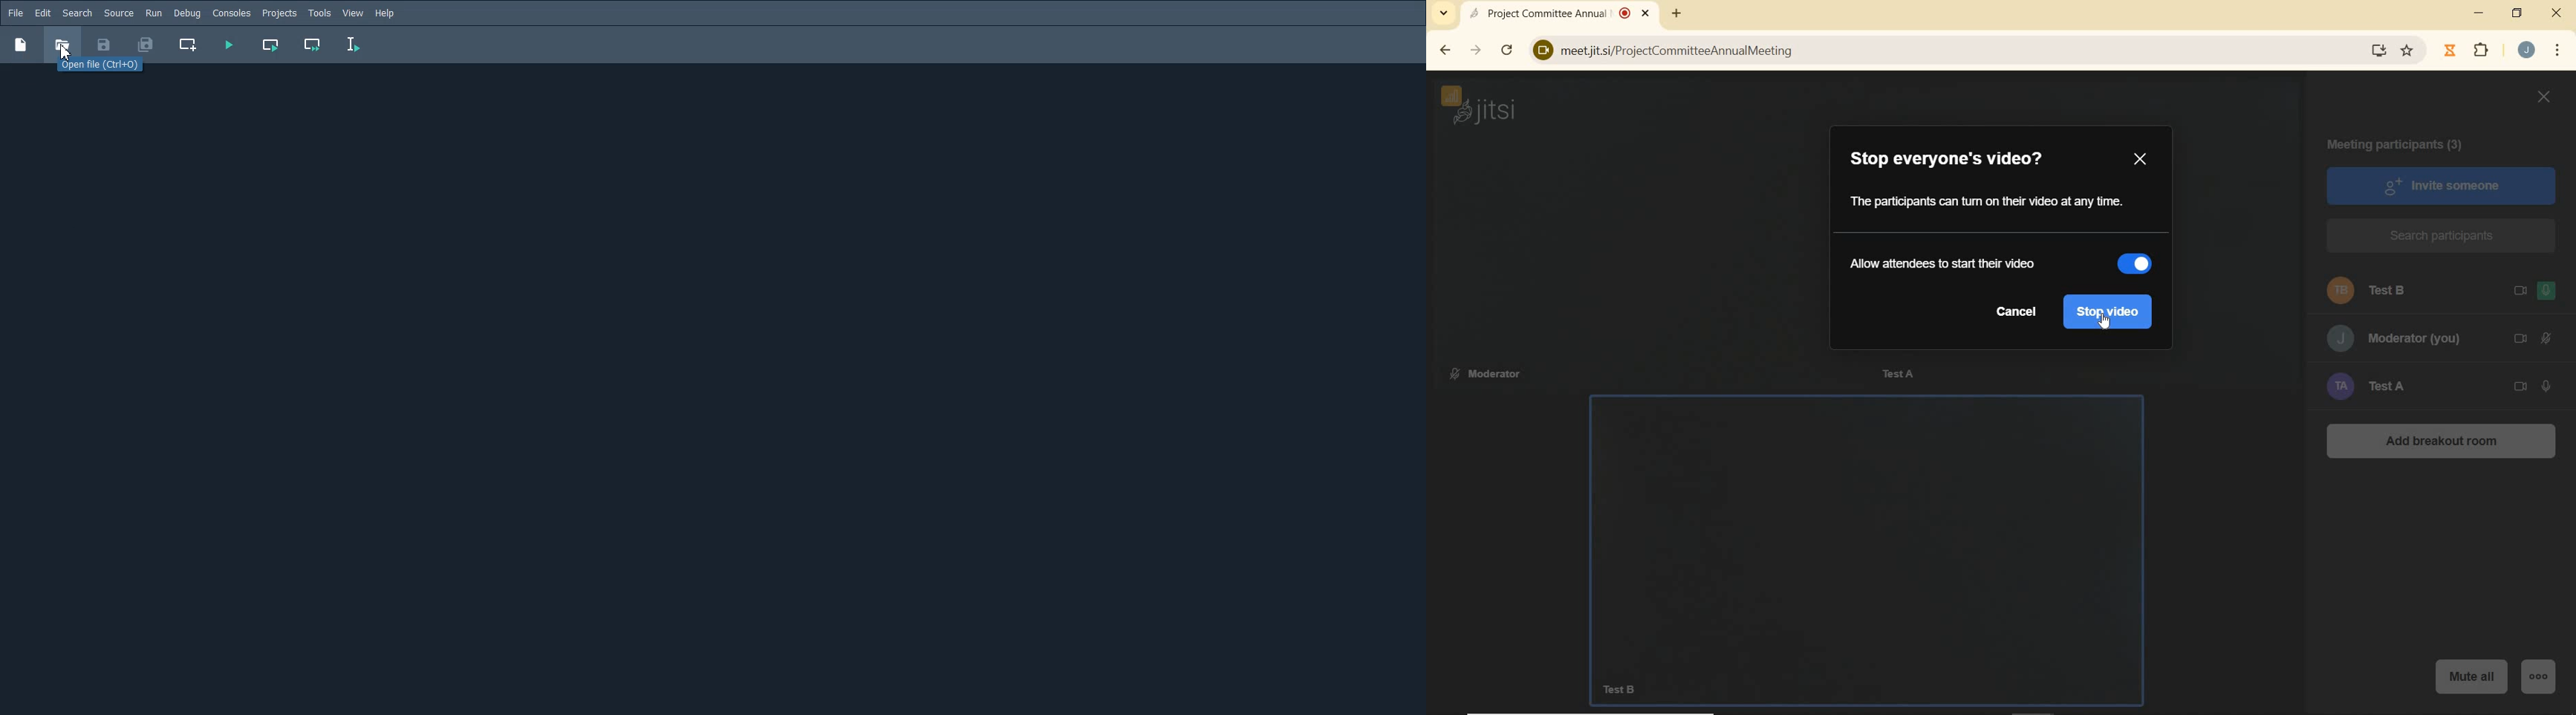 This screenshot has height=728, width=2576. Describe the element at coordinates (2518, 14) in the screenshot. I see `RESTORE DOWN` at that location.